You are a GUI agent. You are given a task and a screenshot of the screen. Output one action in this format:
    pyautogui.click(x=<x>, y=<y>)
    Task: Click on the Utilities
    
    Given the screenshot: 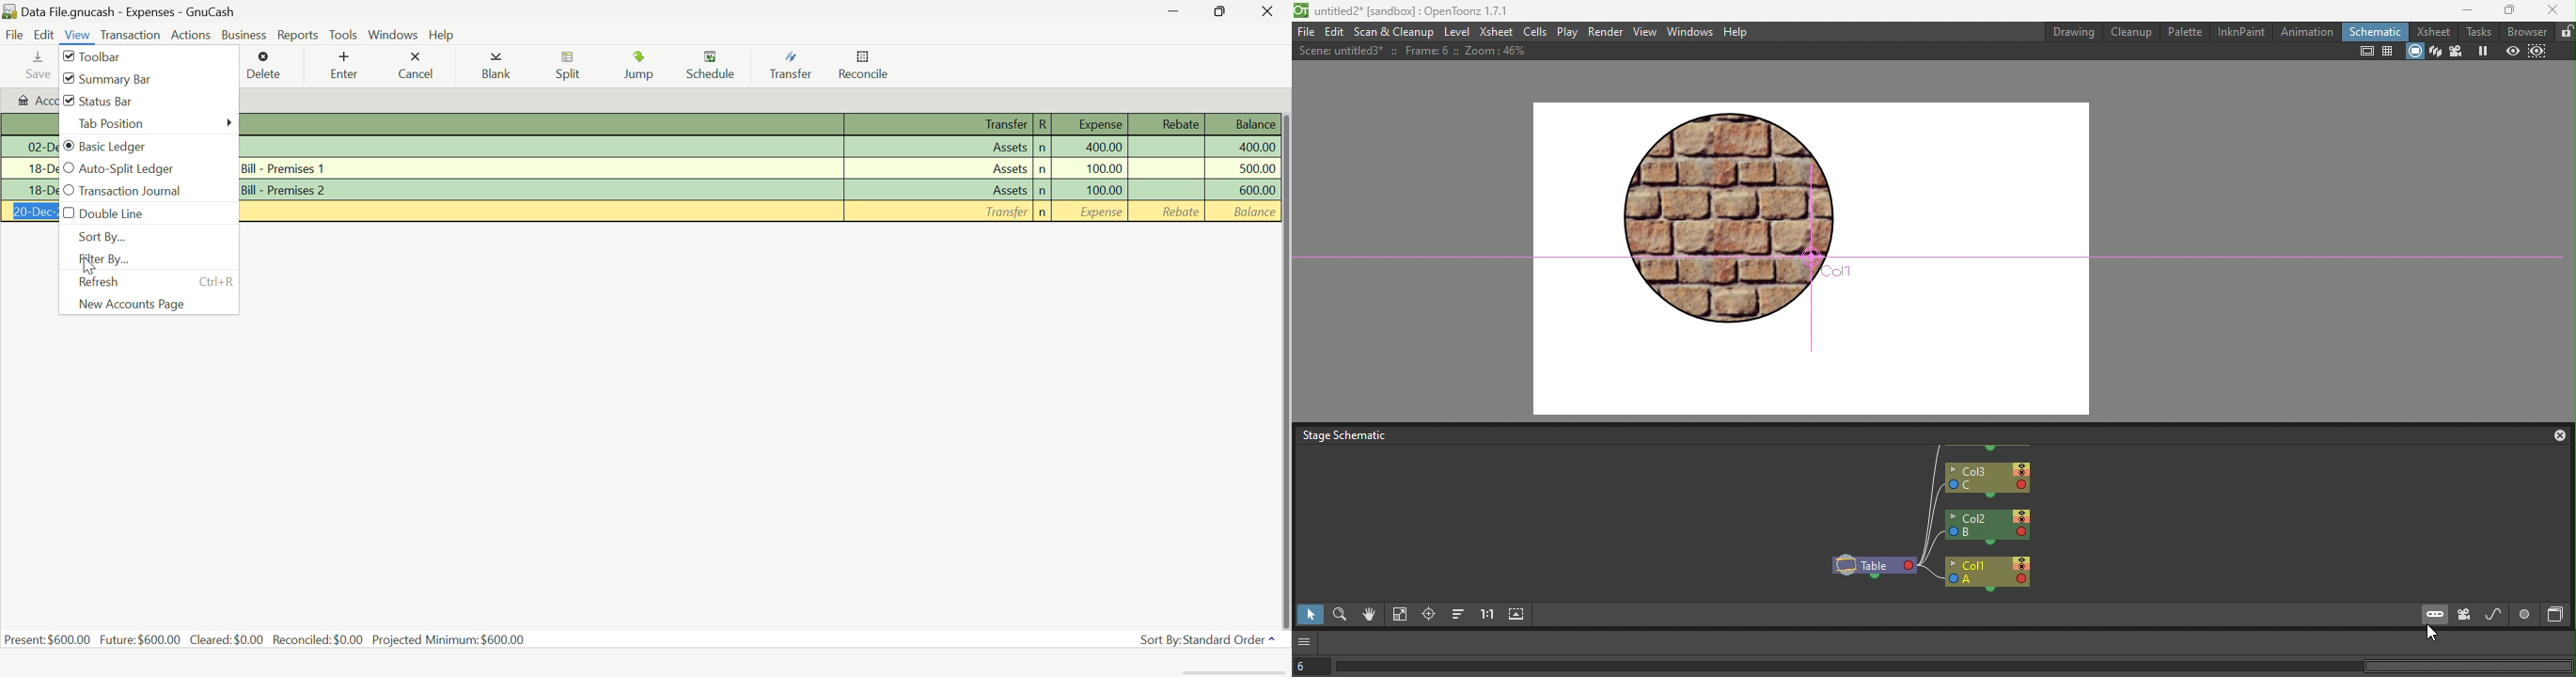 What is the action you would take?
    pyautogui.click(x=540, y=147)
    